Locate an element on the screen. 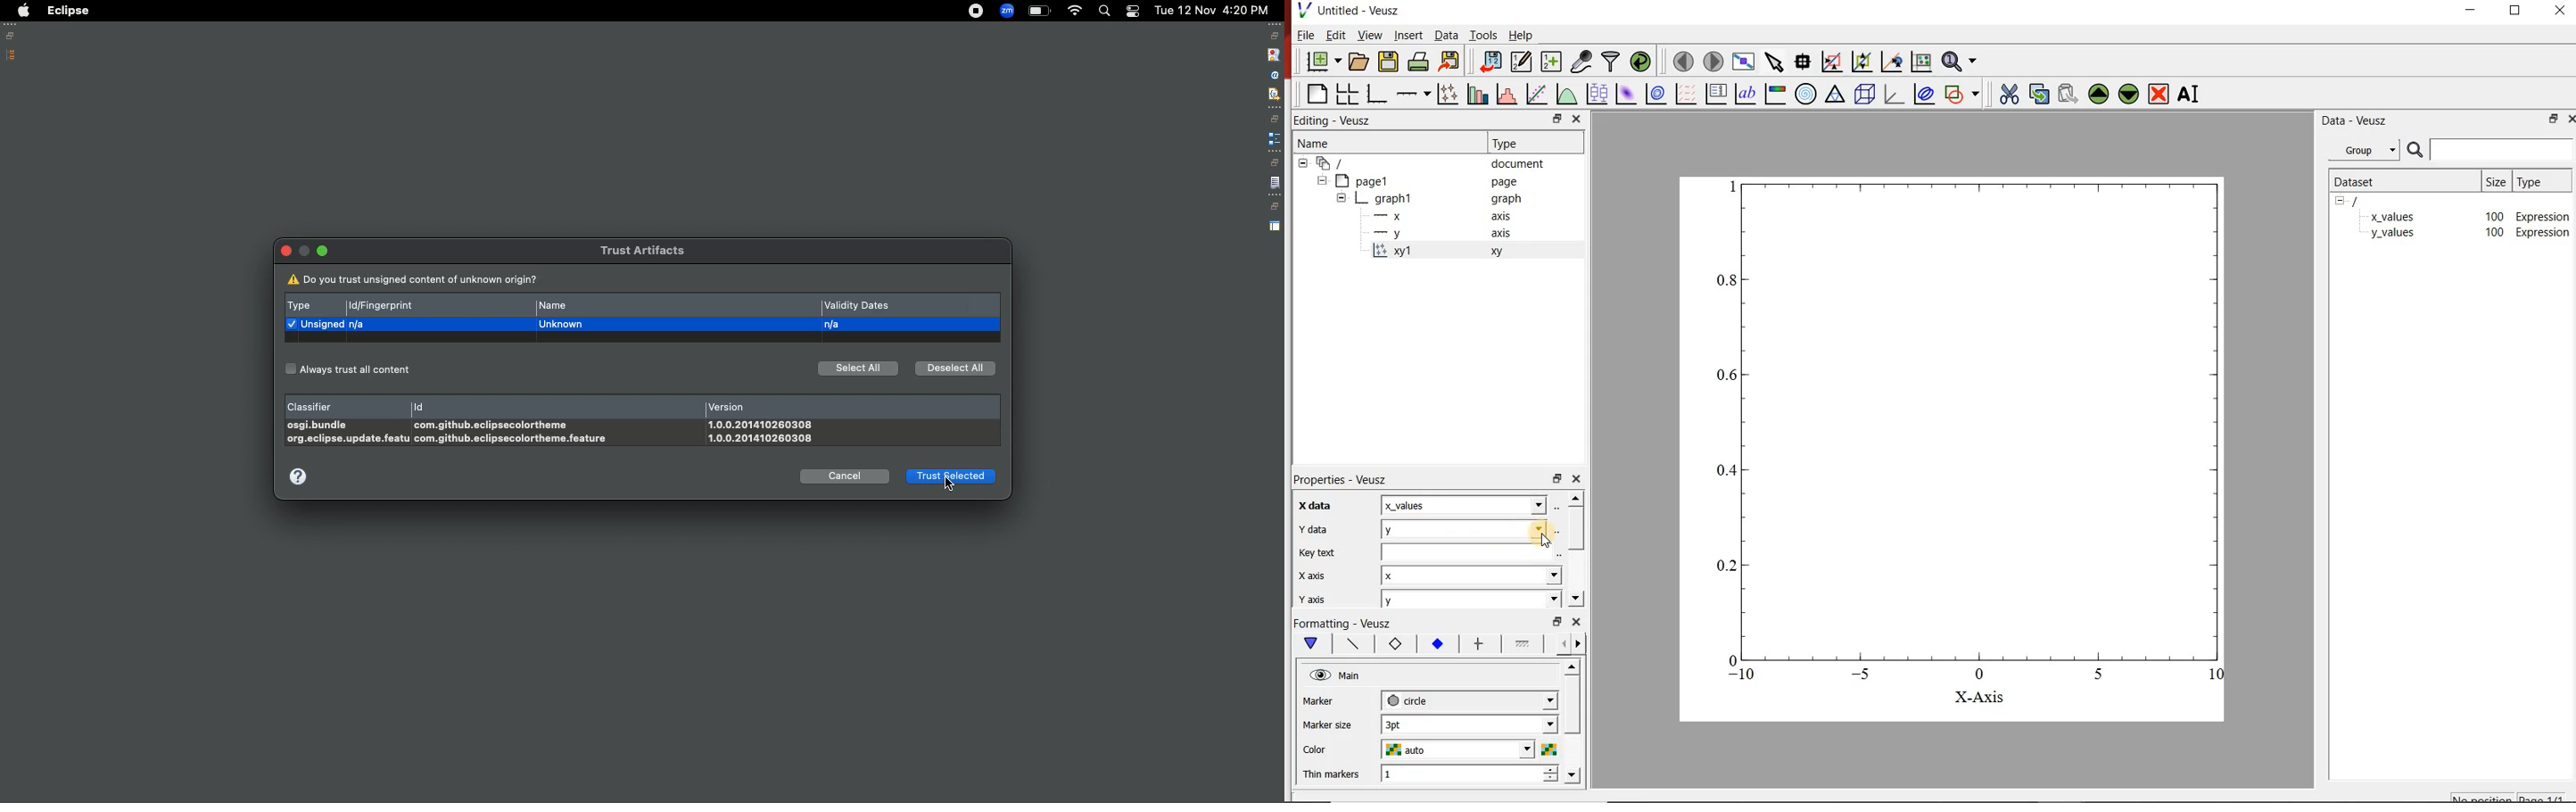 This screenshot has height=812, width=2576. paste the selected widget is located at coordinates (2066, 96).